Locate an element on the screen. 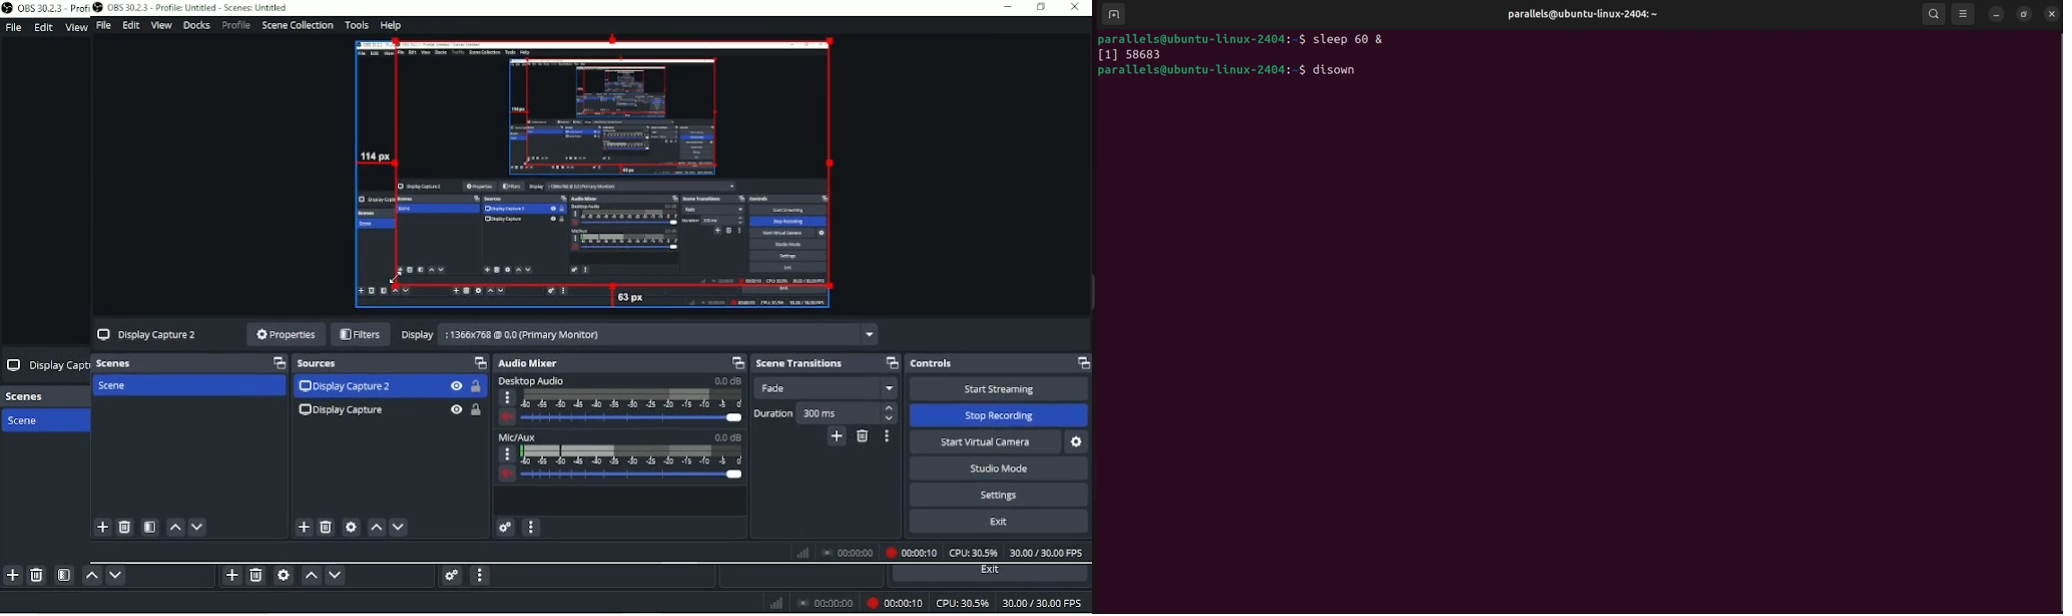 This screenshot has width=2072, height=616. Remove selected scene is located at coordinates (37, 576).